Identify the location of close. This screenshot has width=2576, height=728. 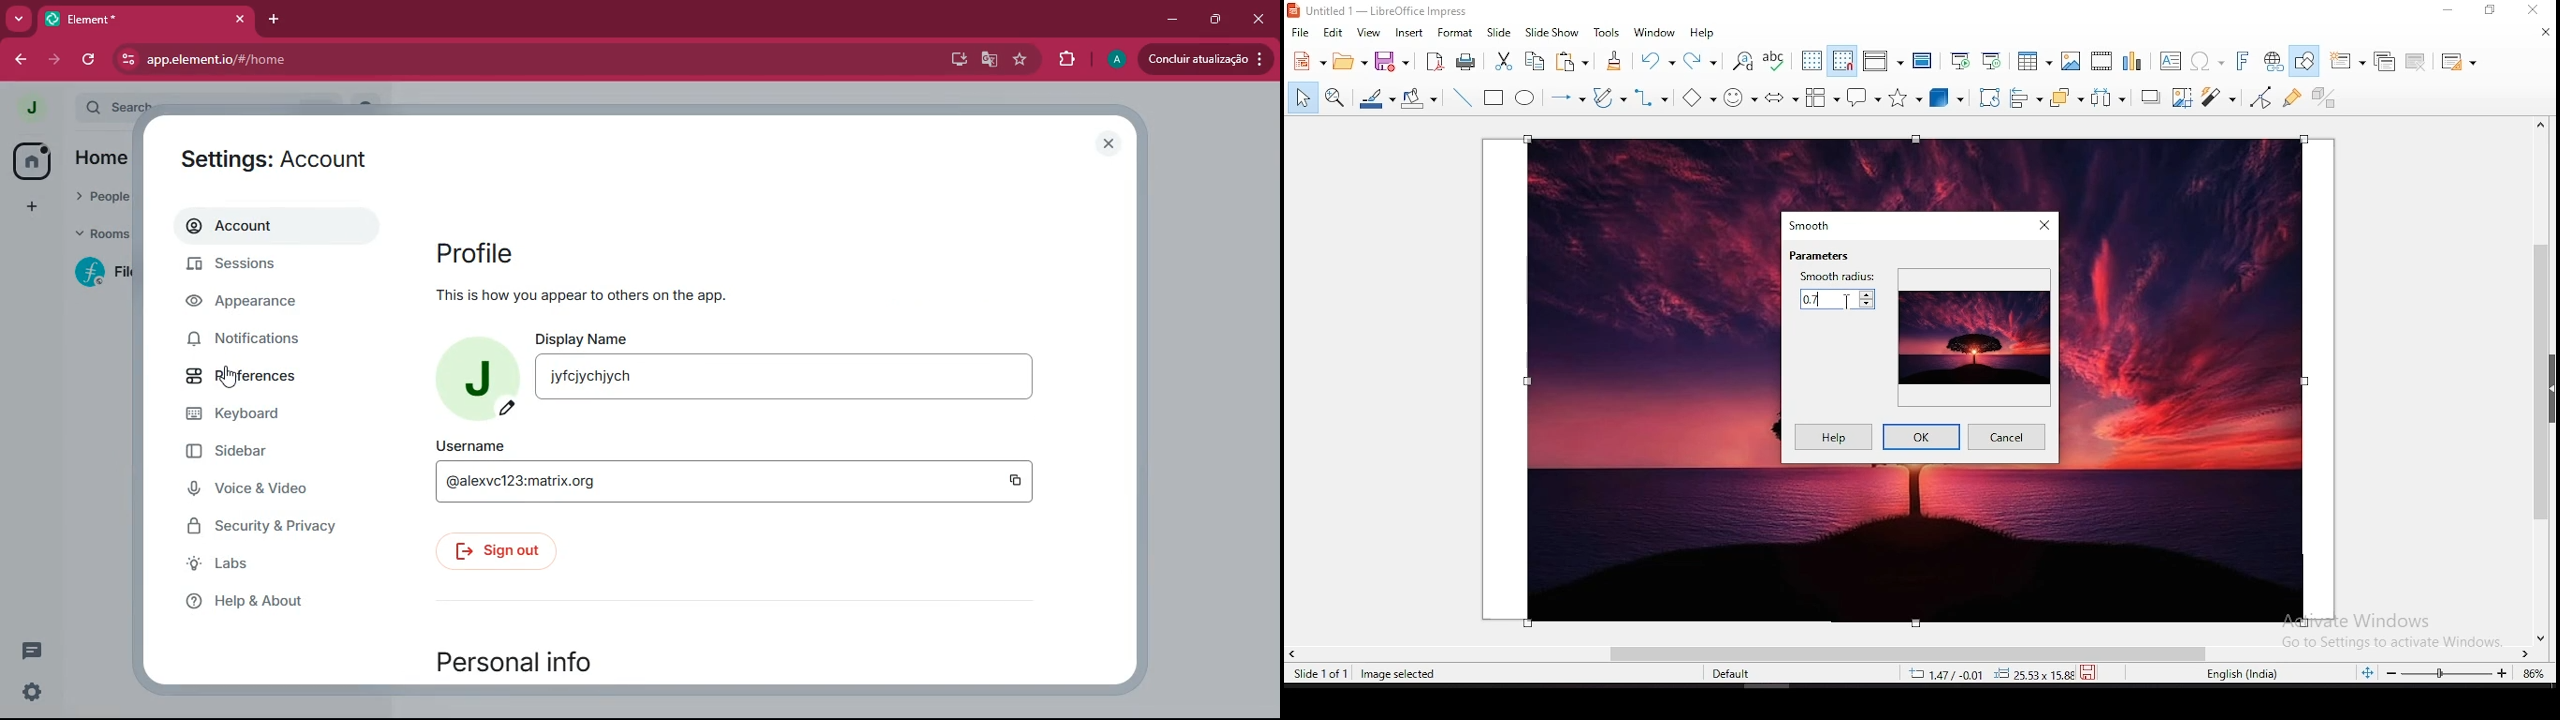
(1108, 143).